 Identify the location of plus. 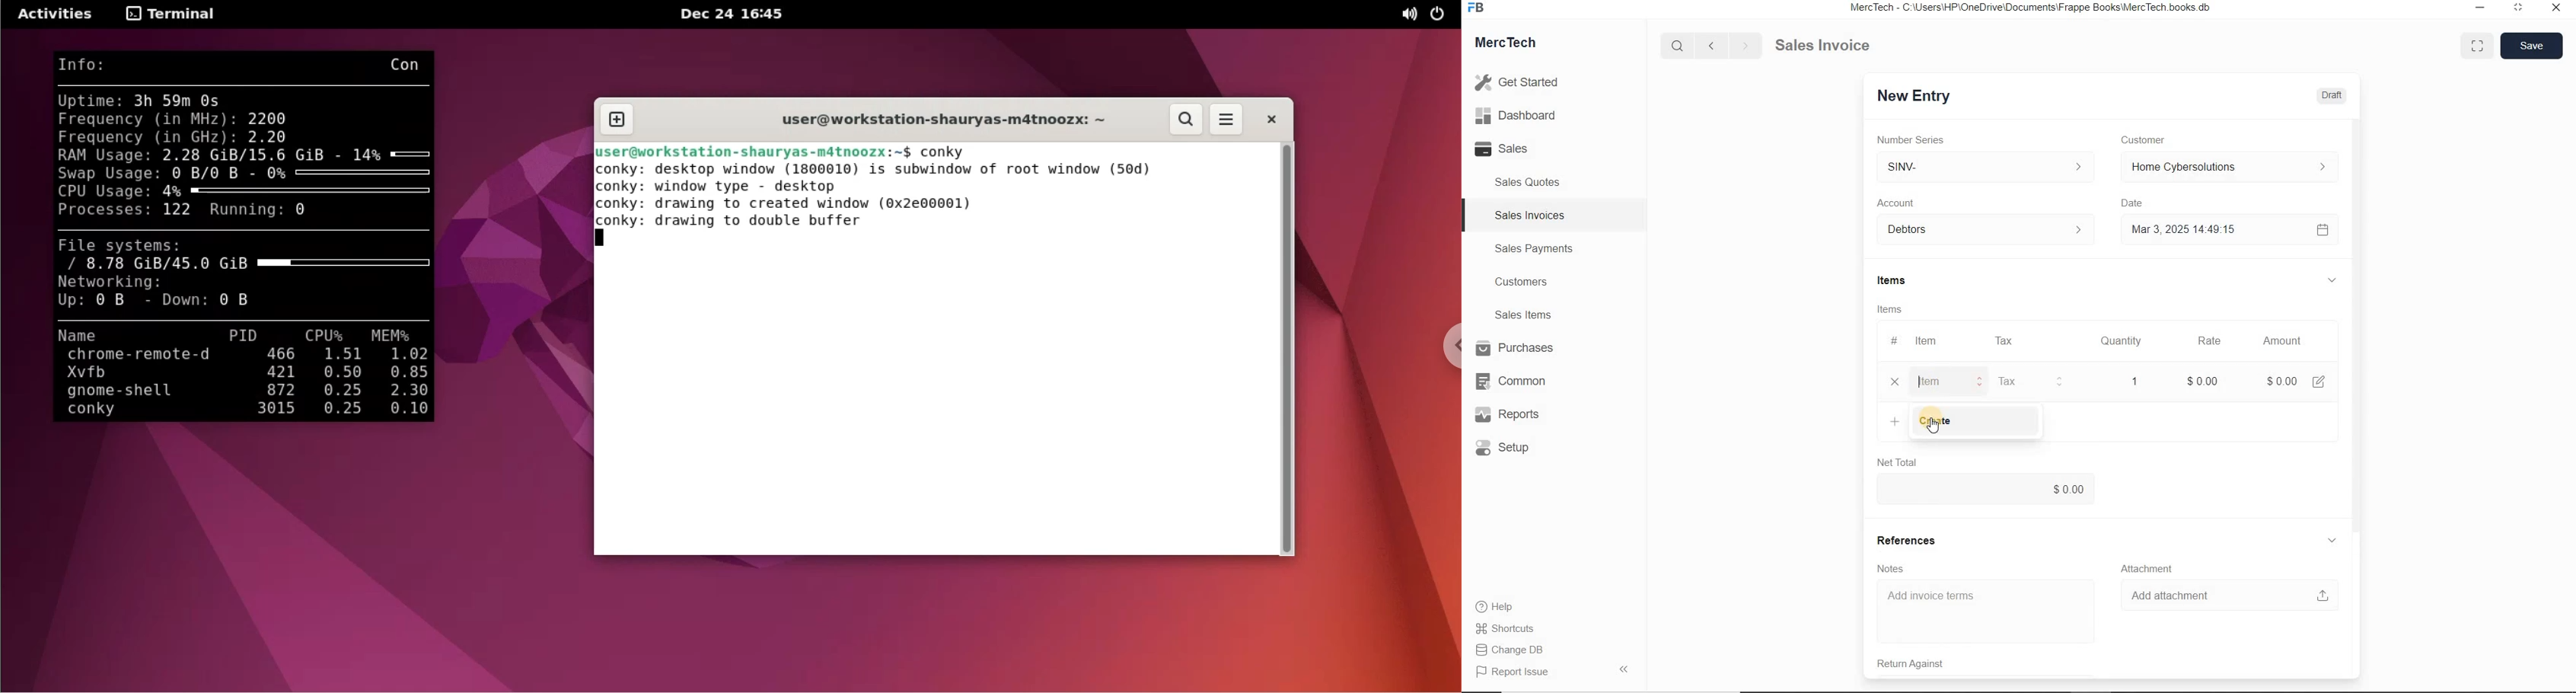
(1895, 420).